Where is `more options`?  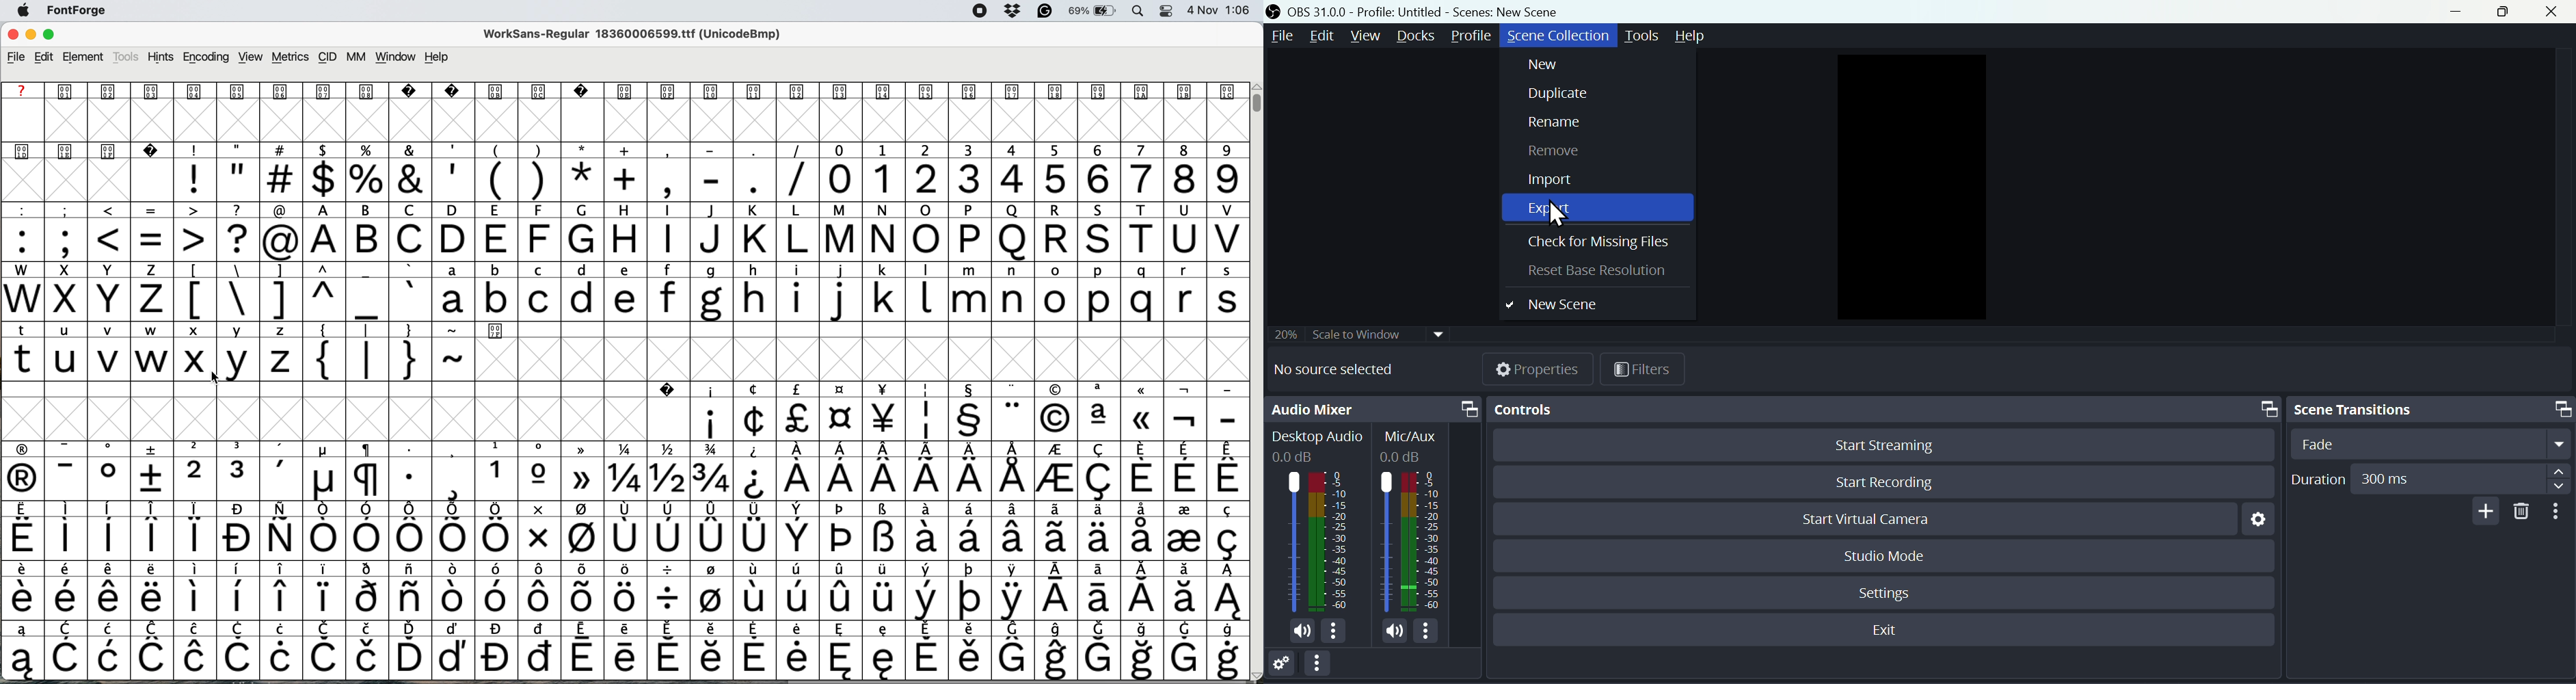
more options is located at coordinates (1432, 631).